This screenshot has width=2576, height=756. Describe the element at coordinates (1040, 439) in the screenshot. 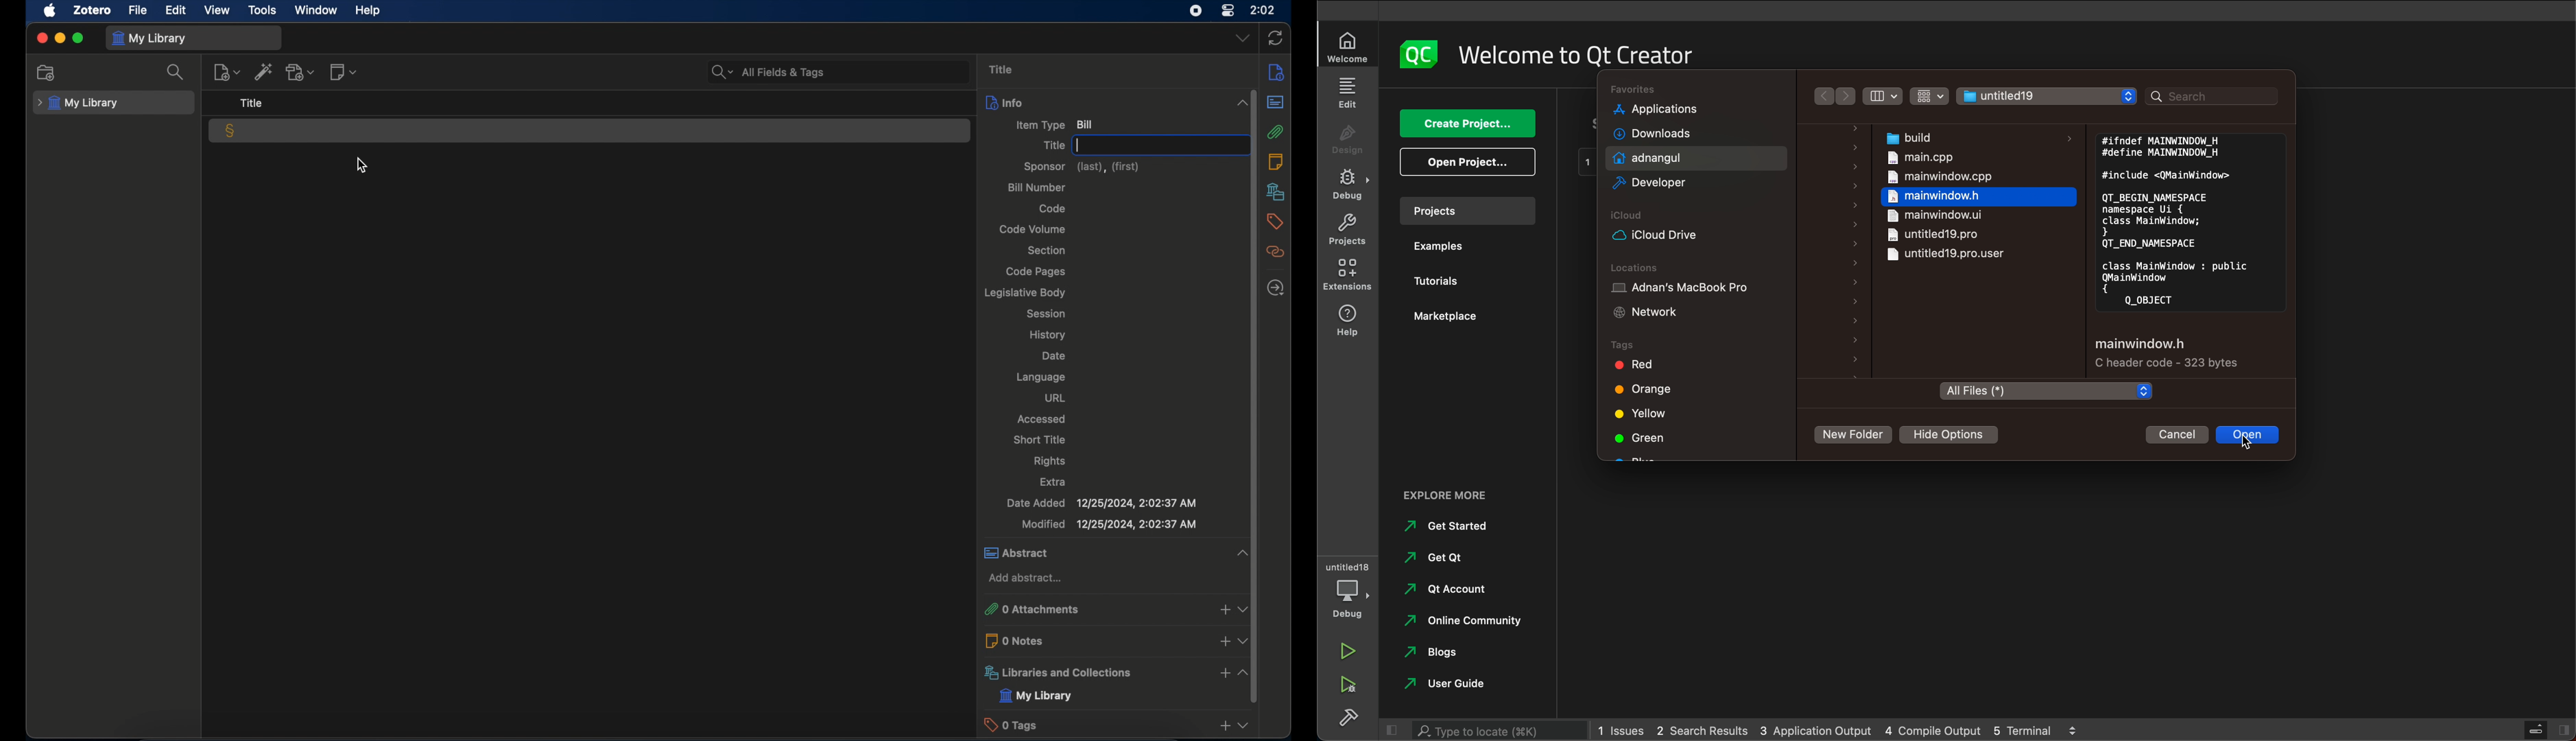

I see `short title` at that location.